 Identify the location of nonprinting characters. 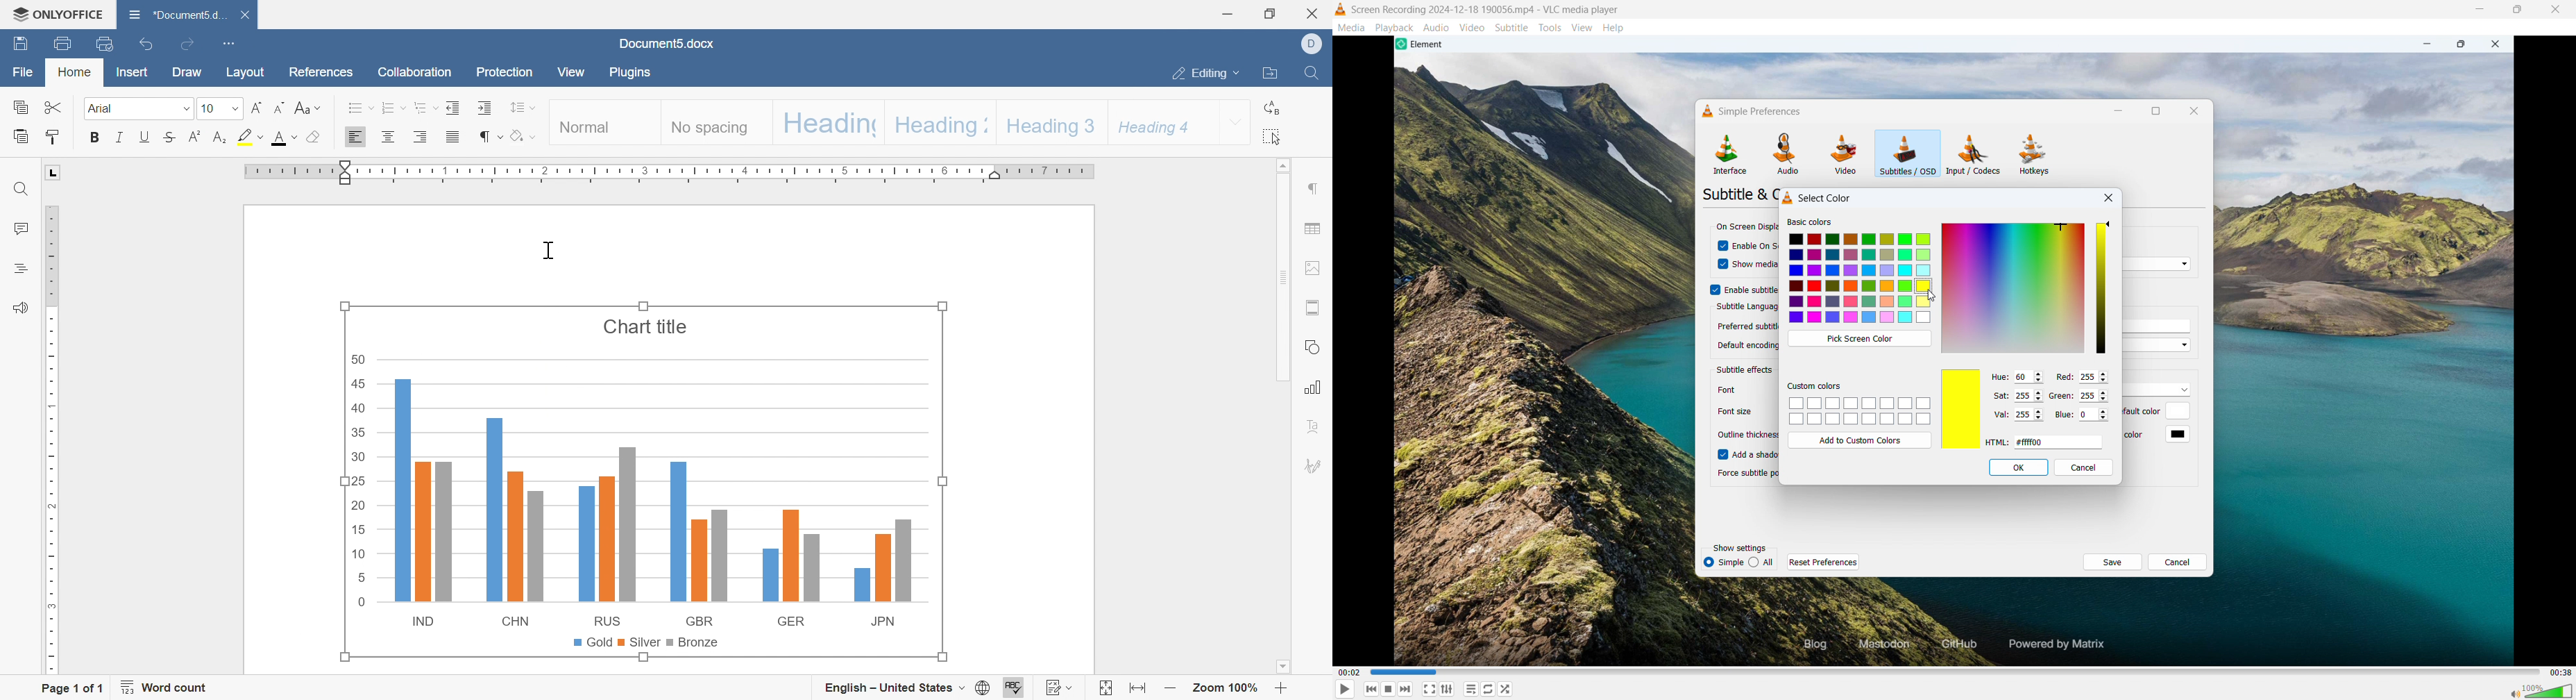
(490, 138).